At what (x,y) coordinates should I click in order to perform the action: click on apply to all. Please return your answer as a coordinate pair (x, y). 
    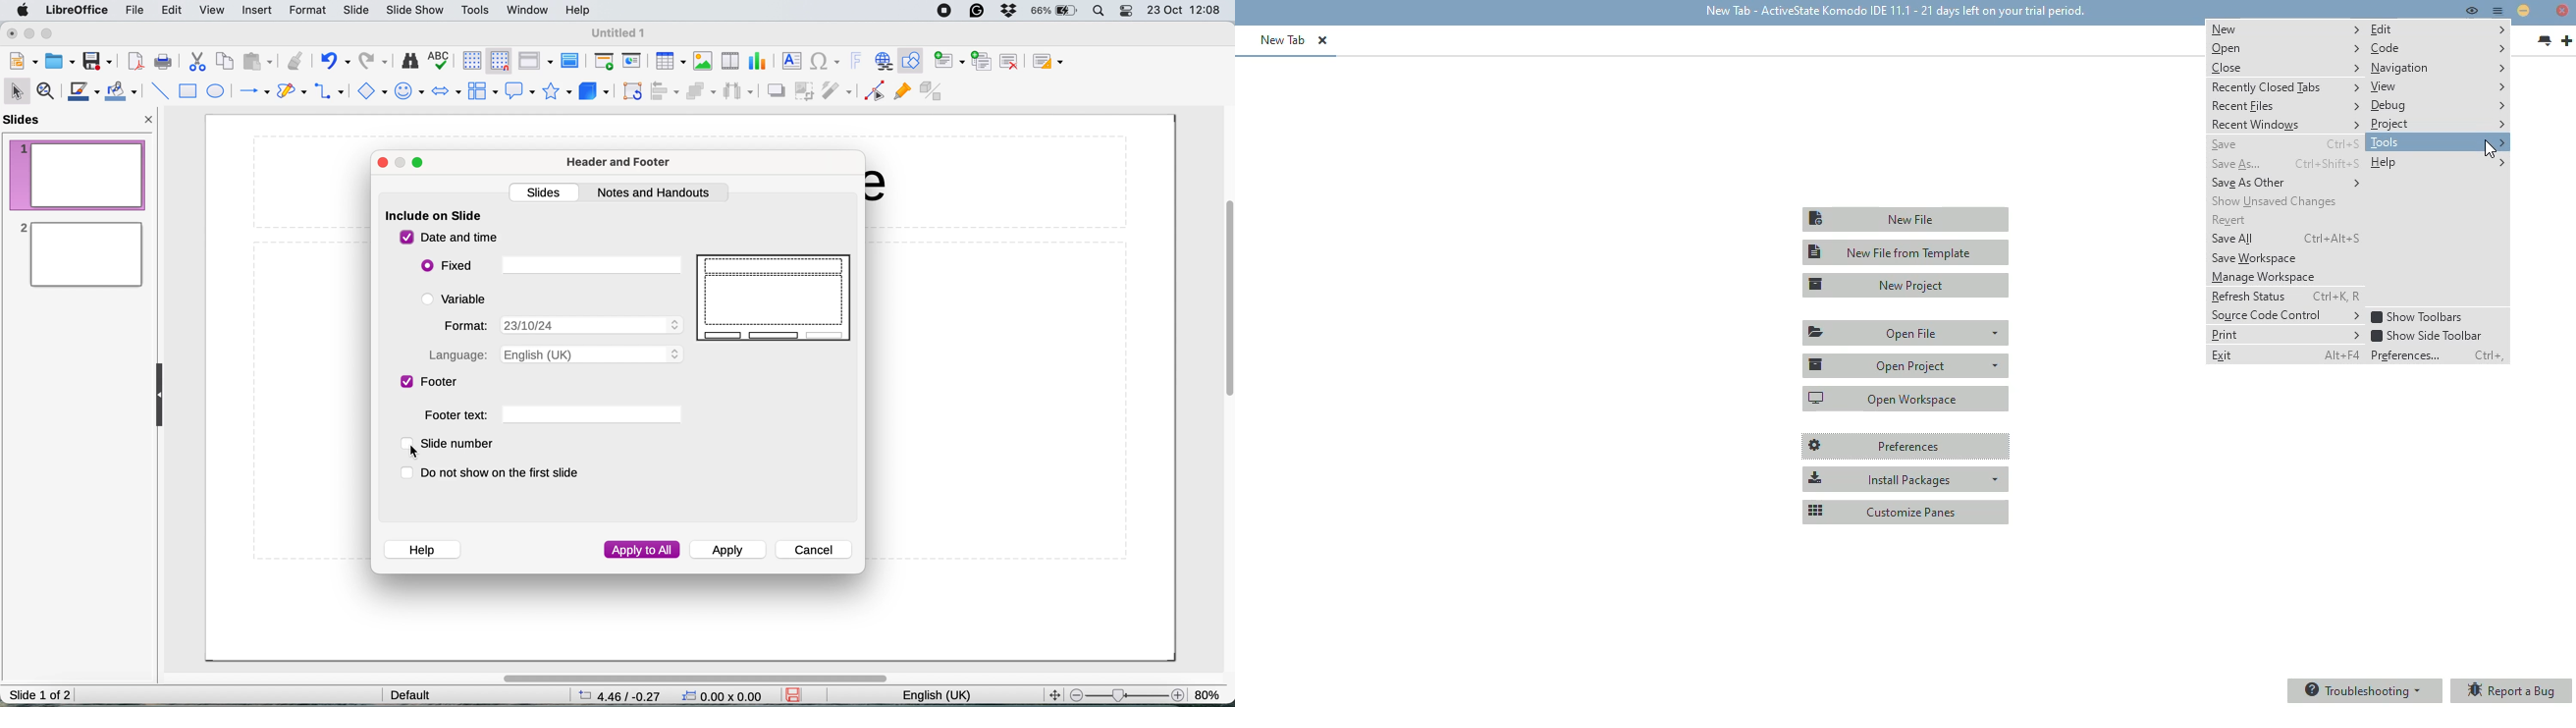
    Looking at the image, I should click on (642, 550).